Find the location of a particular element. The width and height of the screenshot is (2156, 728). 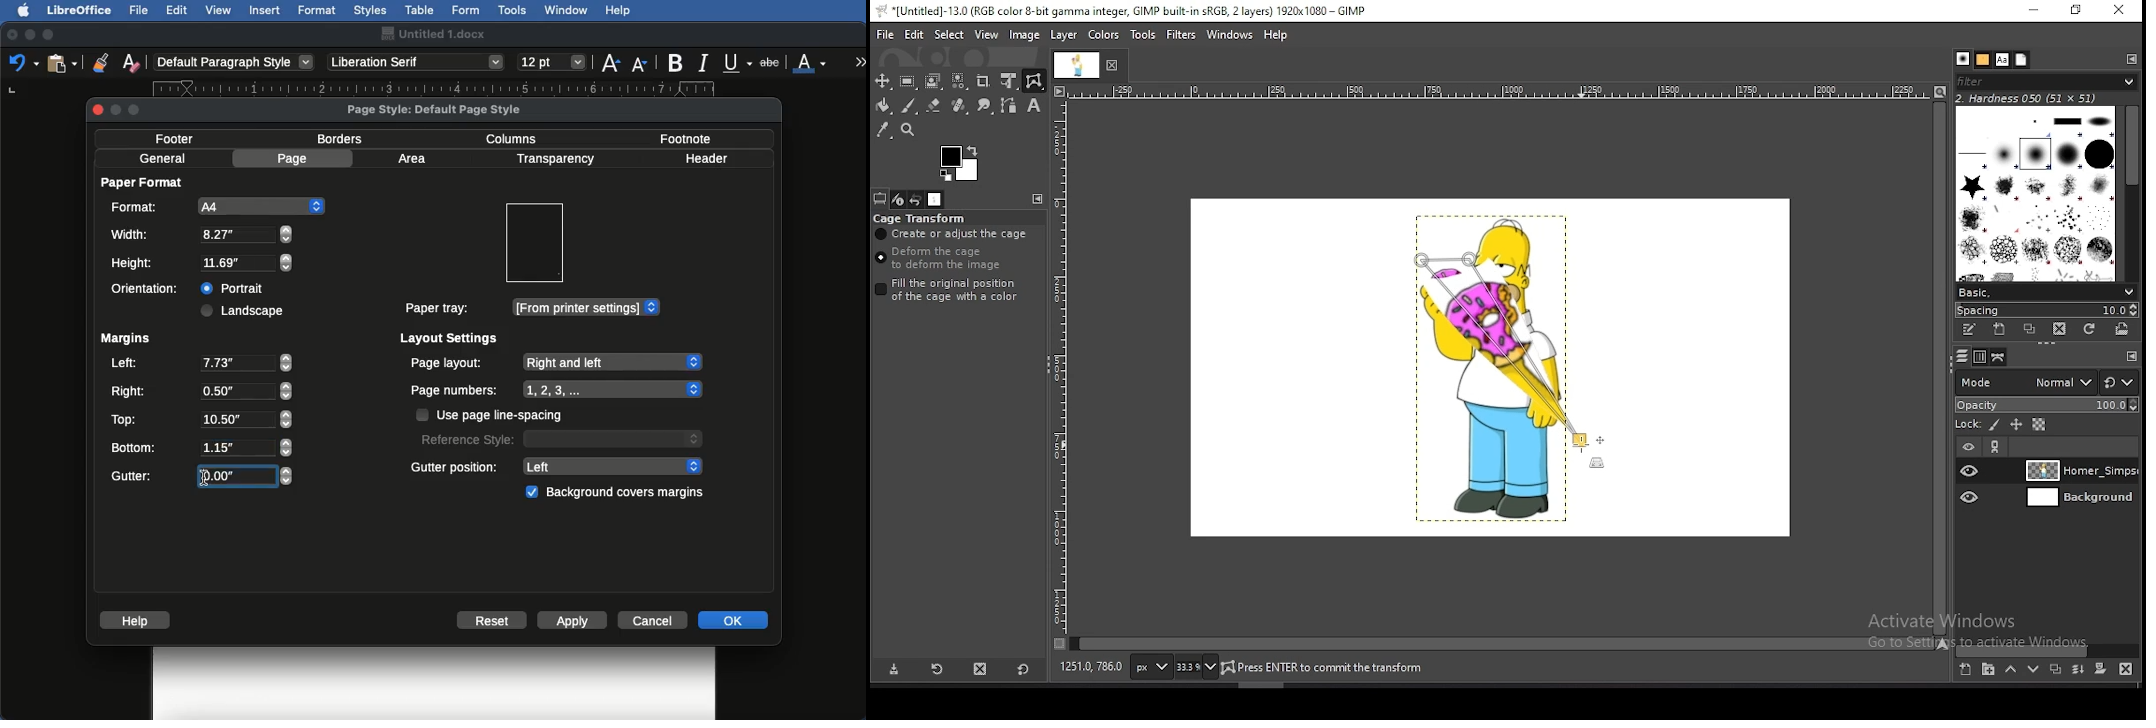

configure this tab is located at coordinates (2132, 355).